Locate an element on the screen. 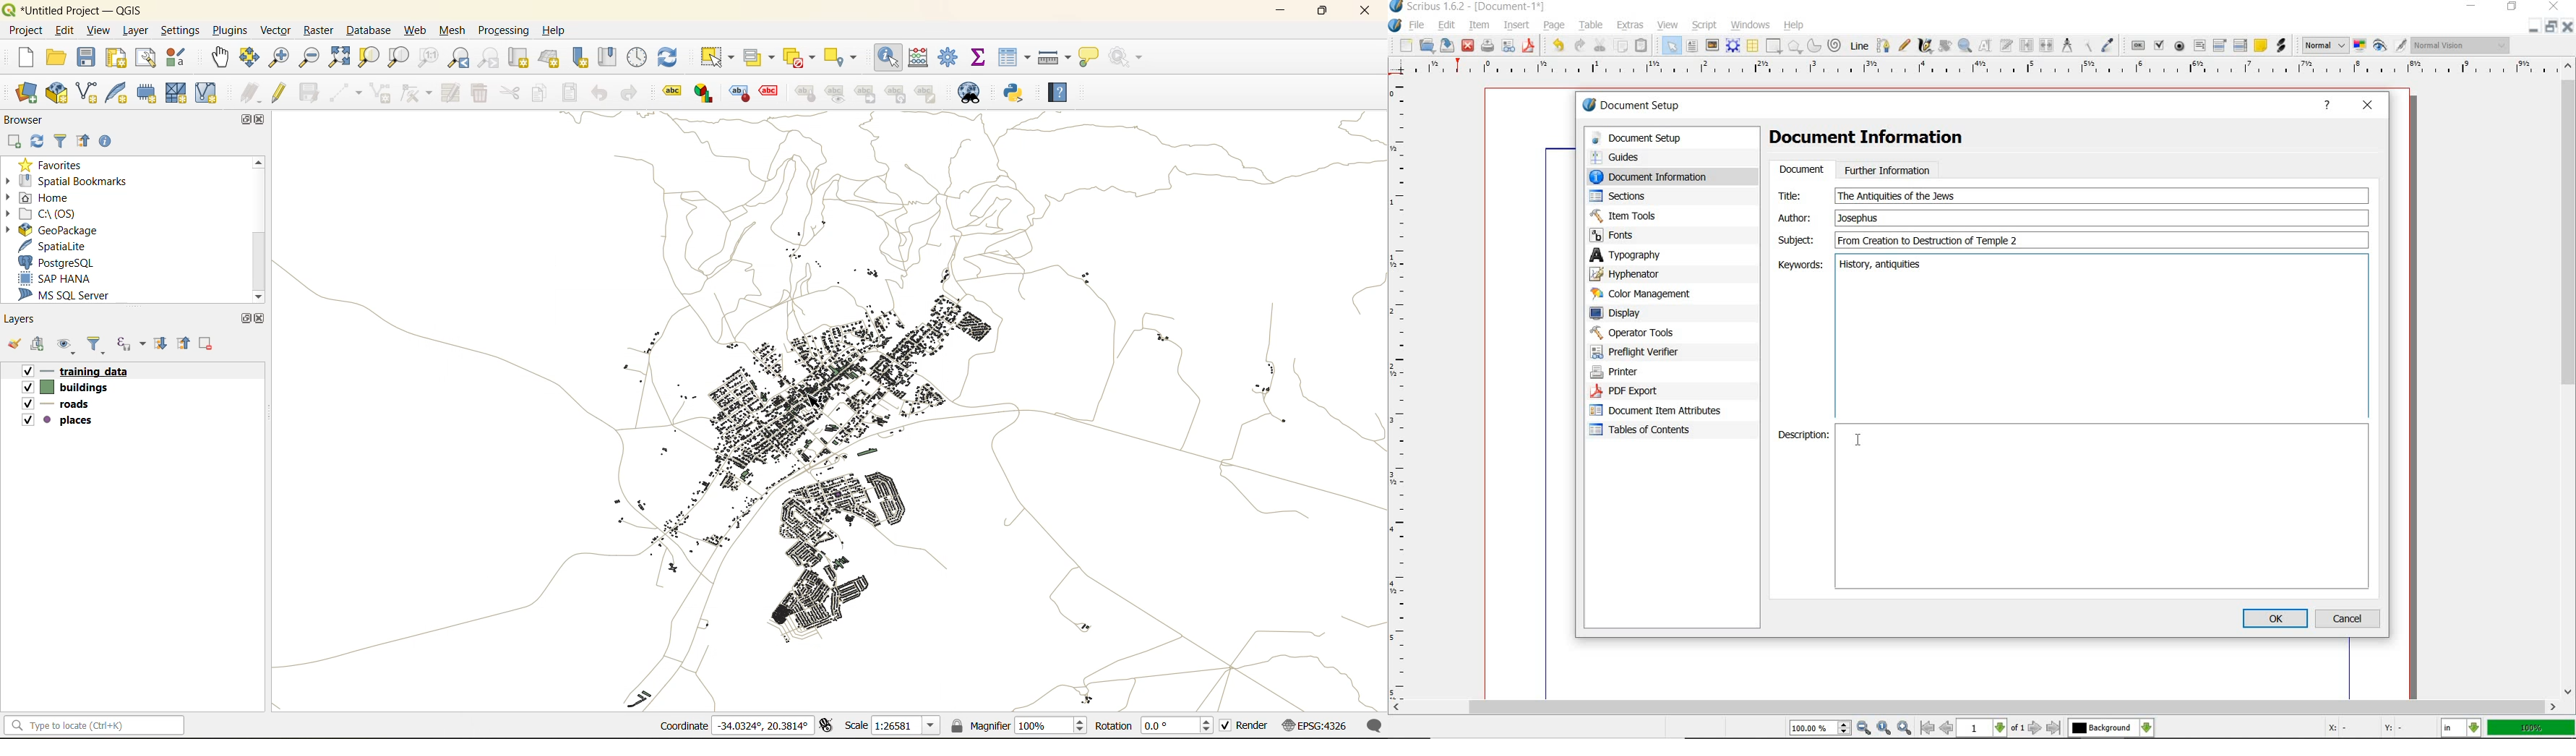  image frame is located at coordinates (1713, 45).